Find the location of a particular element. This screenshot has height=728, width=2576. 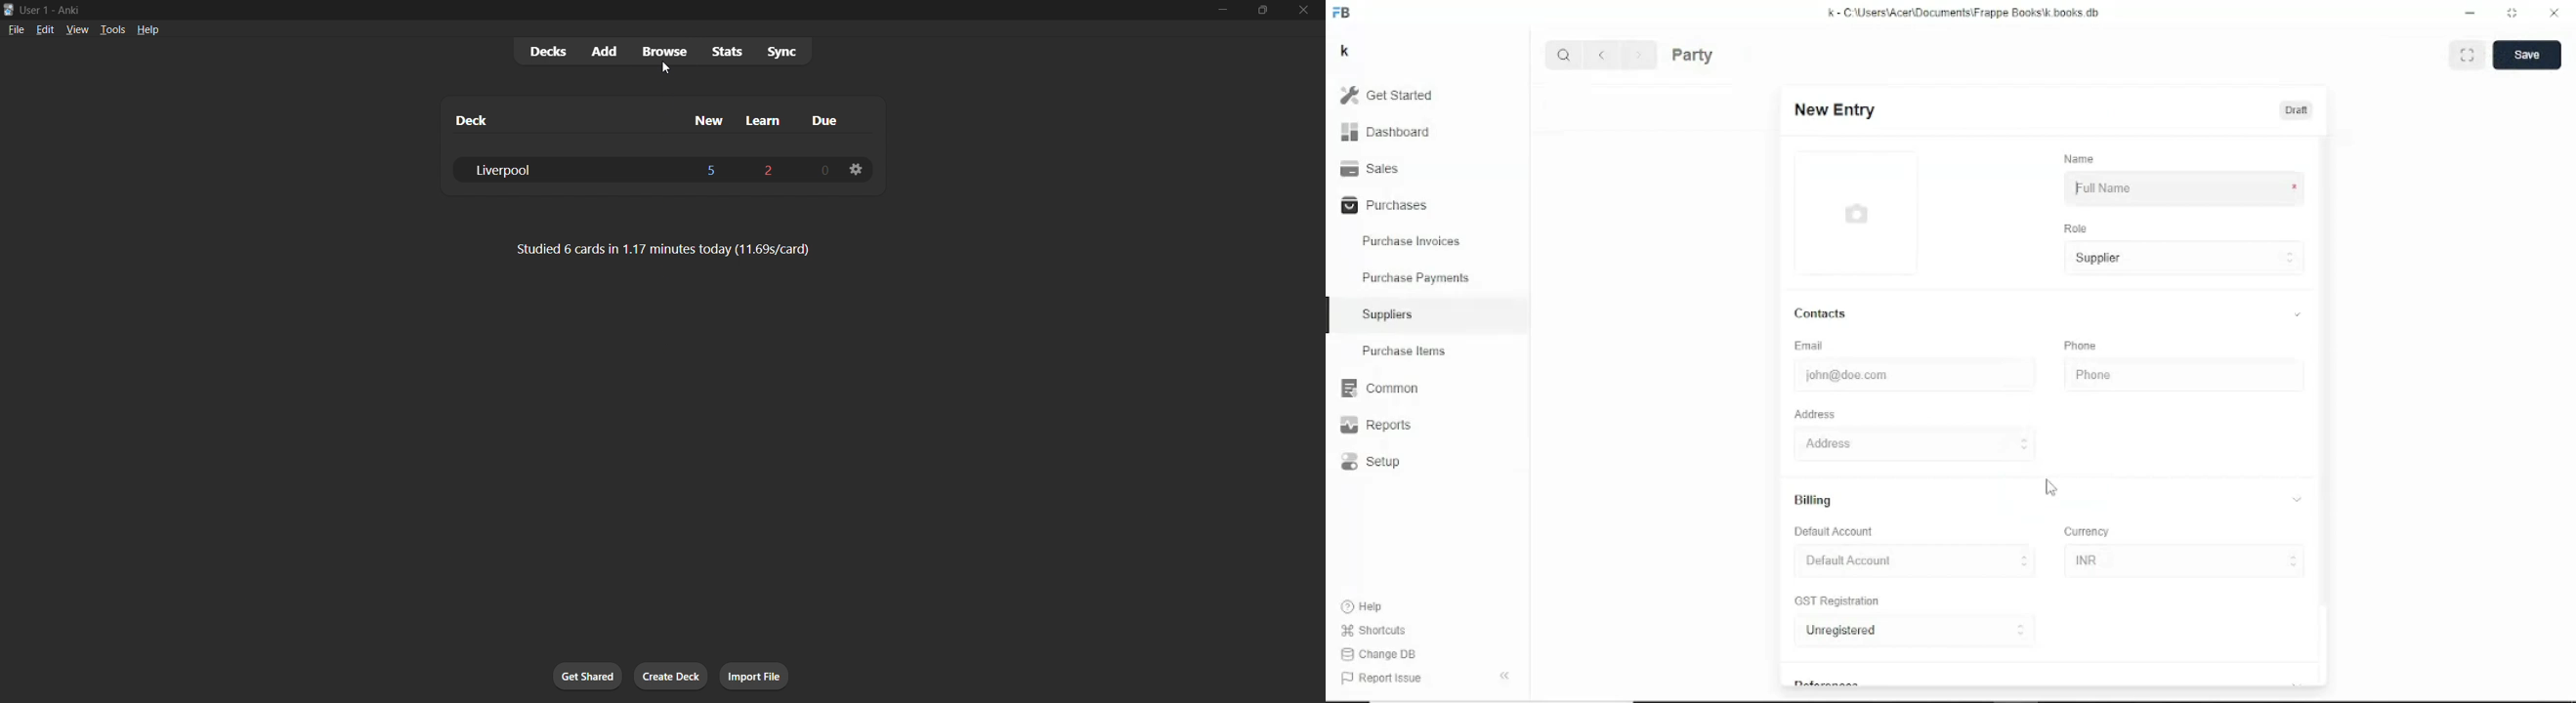

import file is located at coordinates (759, 675).